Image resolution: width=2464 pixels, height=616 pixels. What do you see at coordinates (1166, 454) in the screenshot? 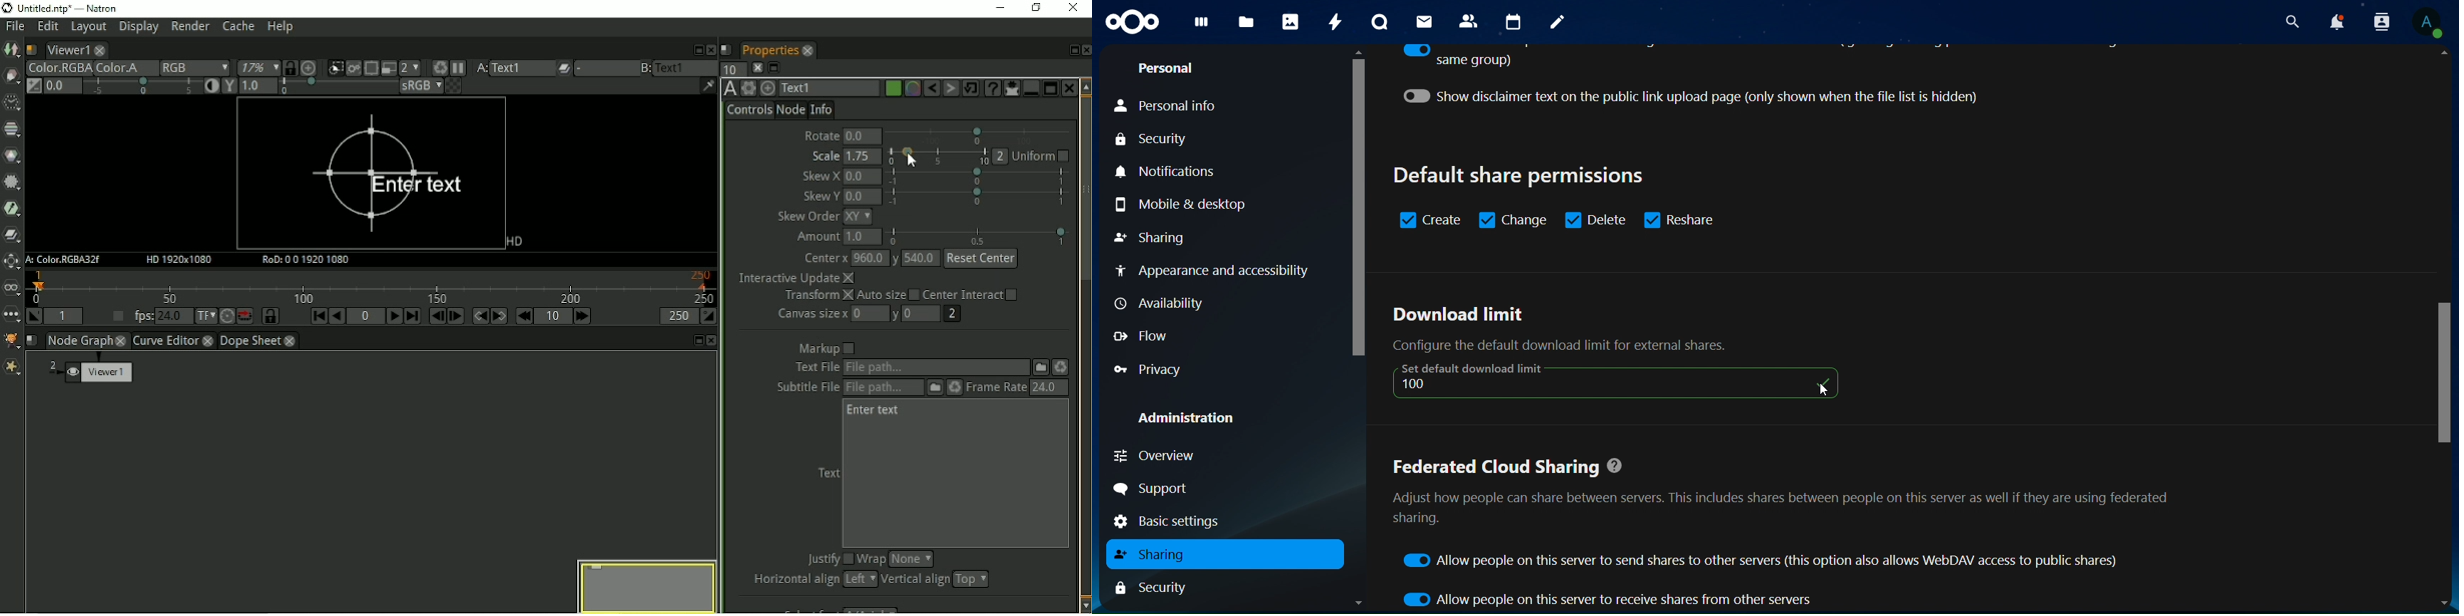
I see `overview` at bounding box center [1166, 454].